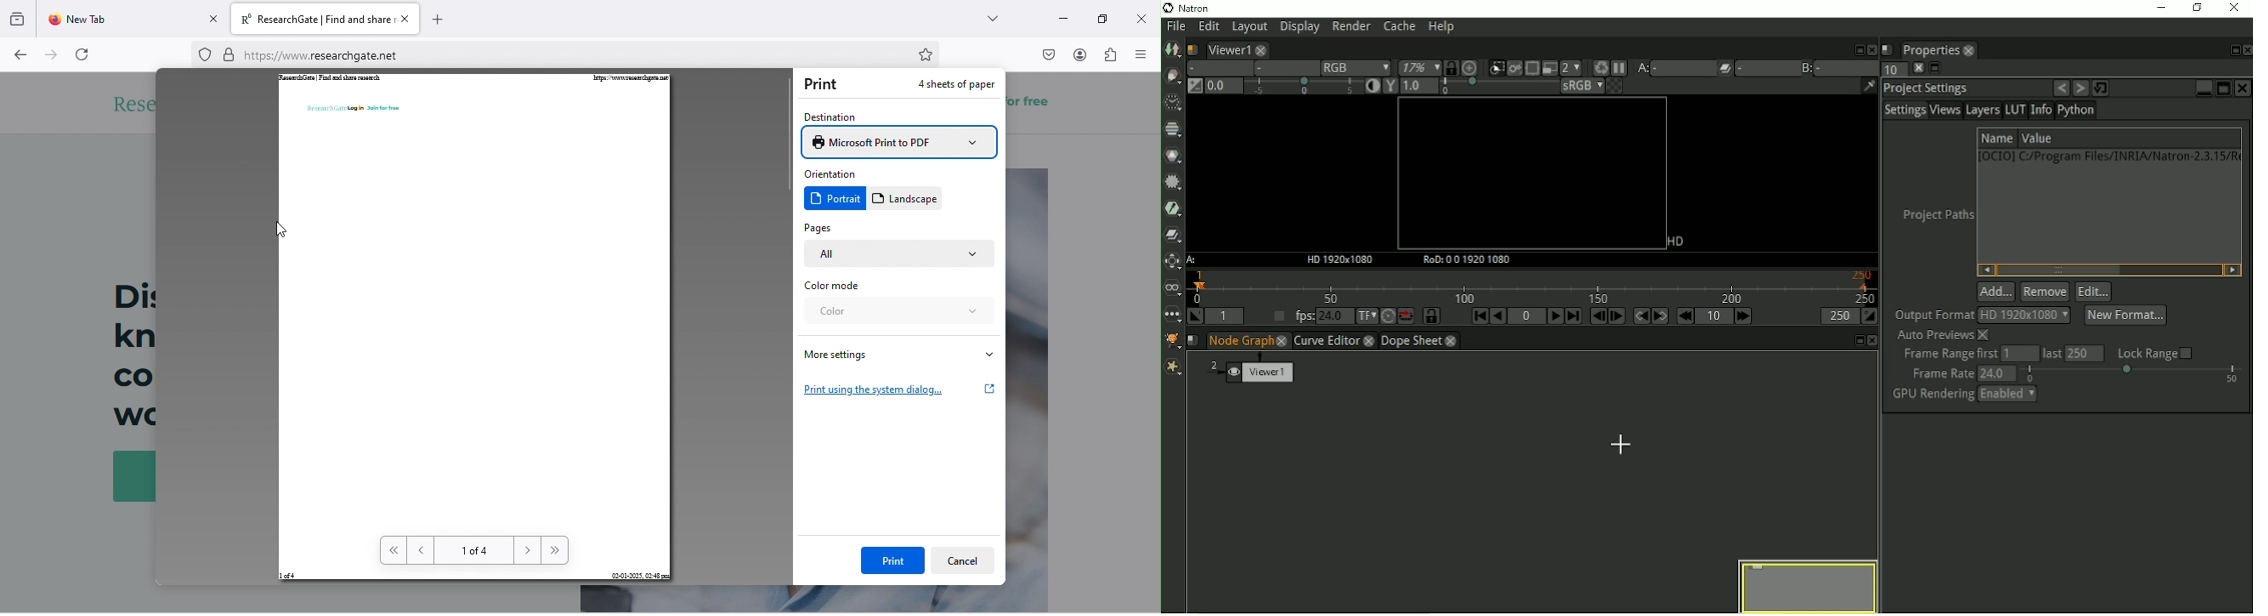 This screenshot has height=616, width=2268. Describe the element at coordinates (355, 110) in the screenshot. I see `ReasearchGate Login Join for free` at that location.